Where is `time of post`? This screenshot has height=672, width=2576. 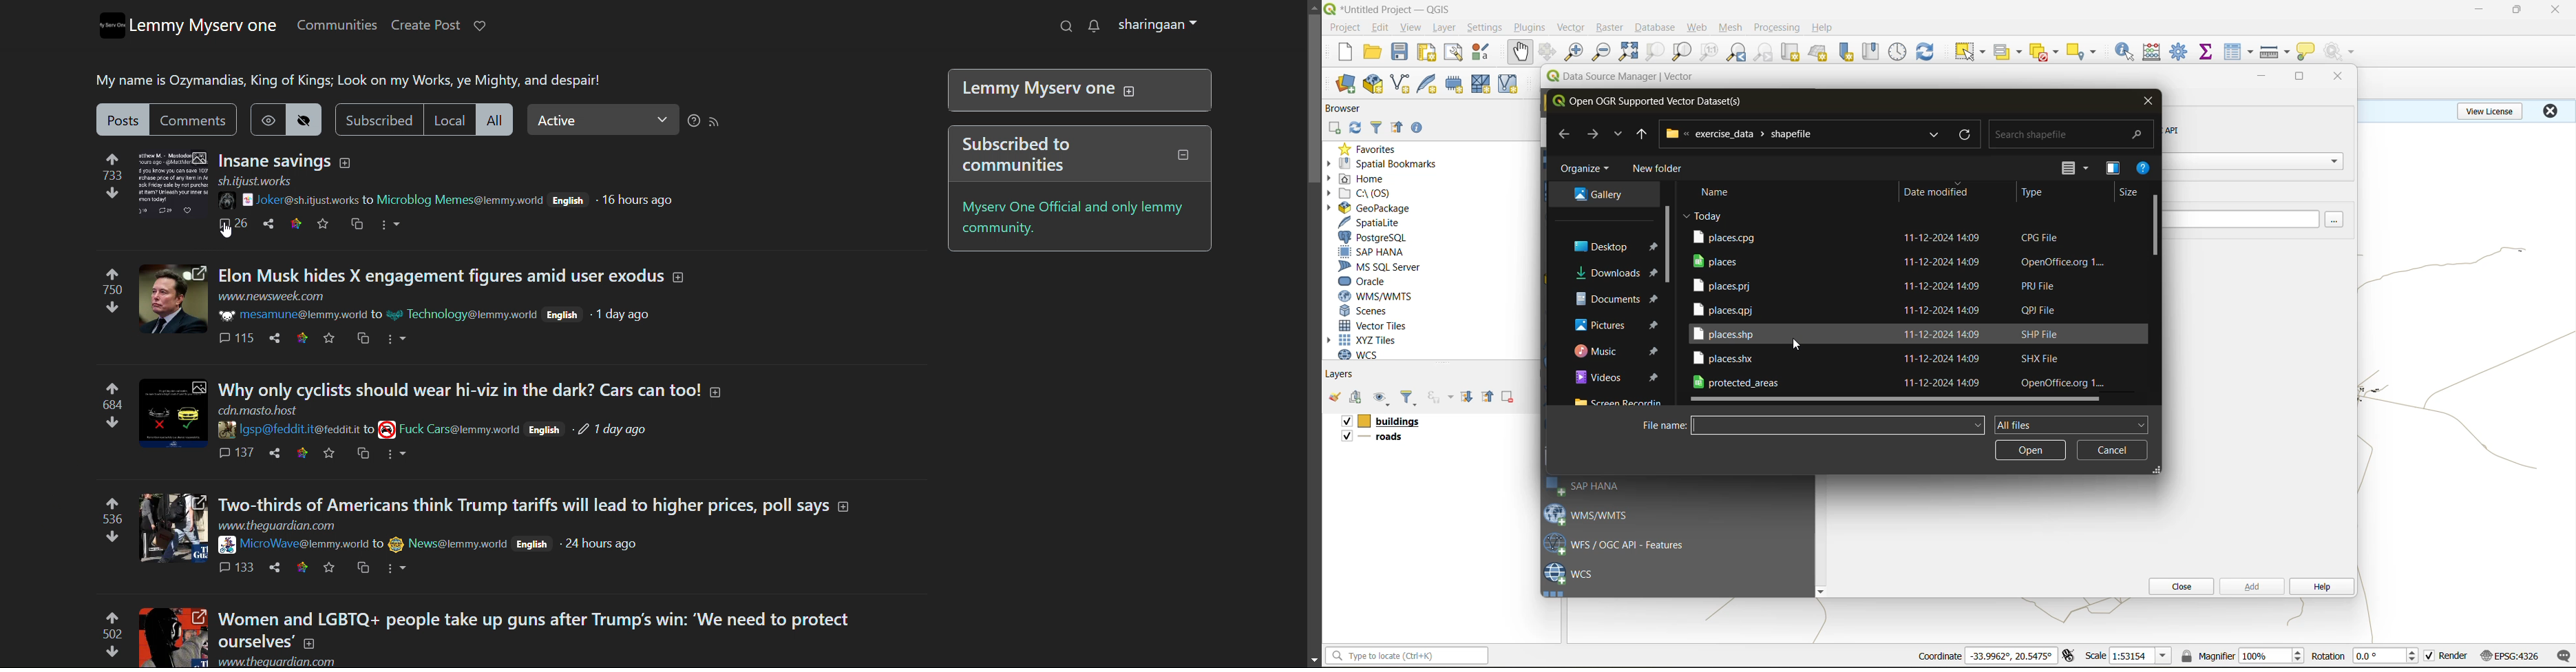
time of post is located at coordinates (622, 315).